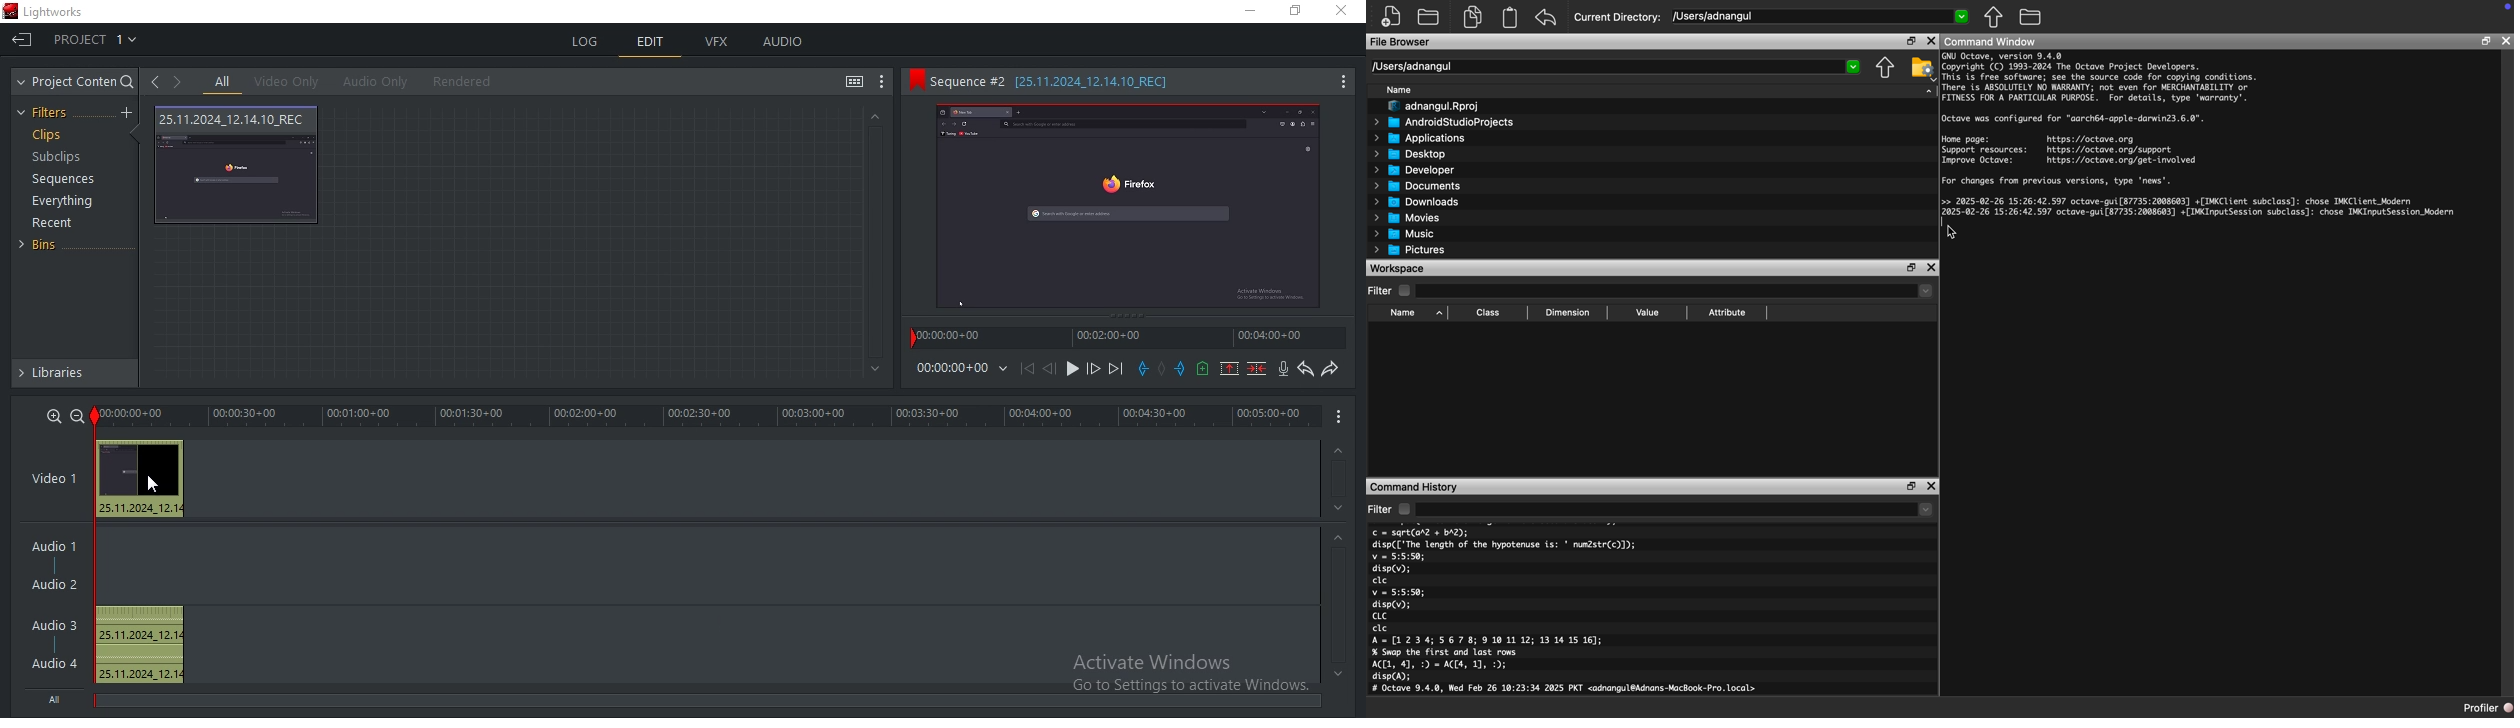 Image resolution: width=2520 pixels, height=728 pixels. I want to click on Pictures, so click(1409, 250).